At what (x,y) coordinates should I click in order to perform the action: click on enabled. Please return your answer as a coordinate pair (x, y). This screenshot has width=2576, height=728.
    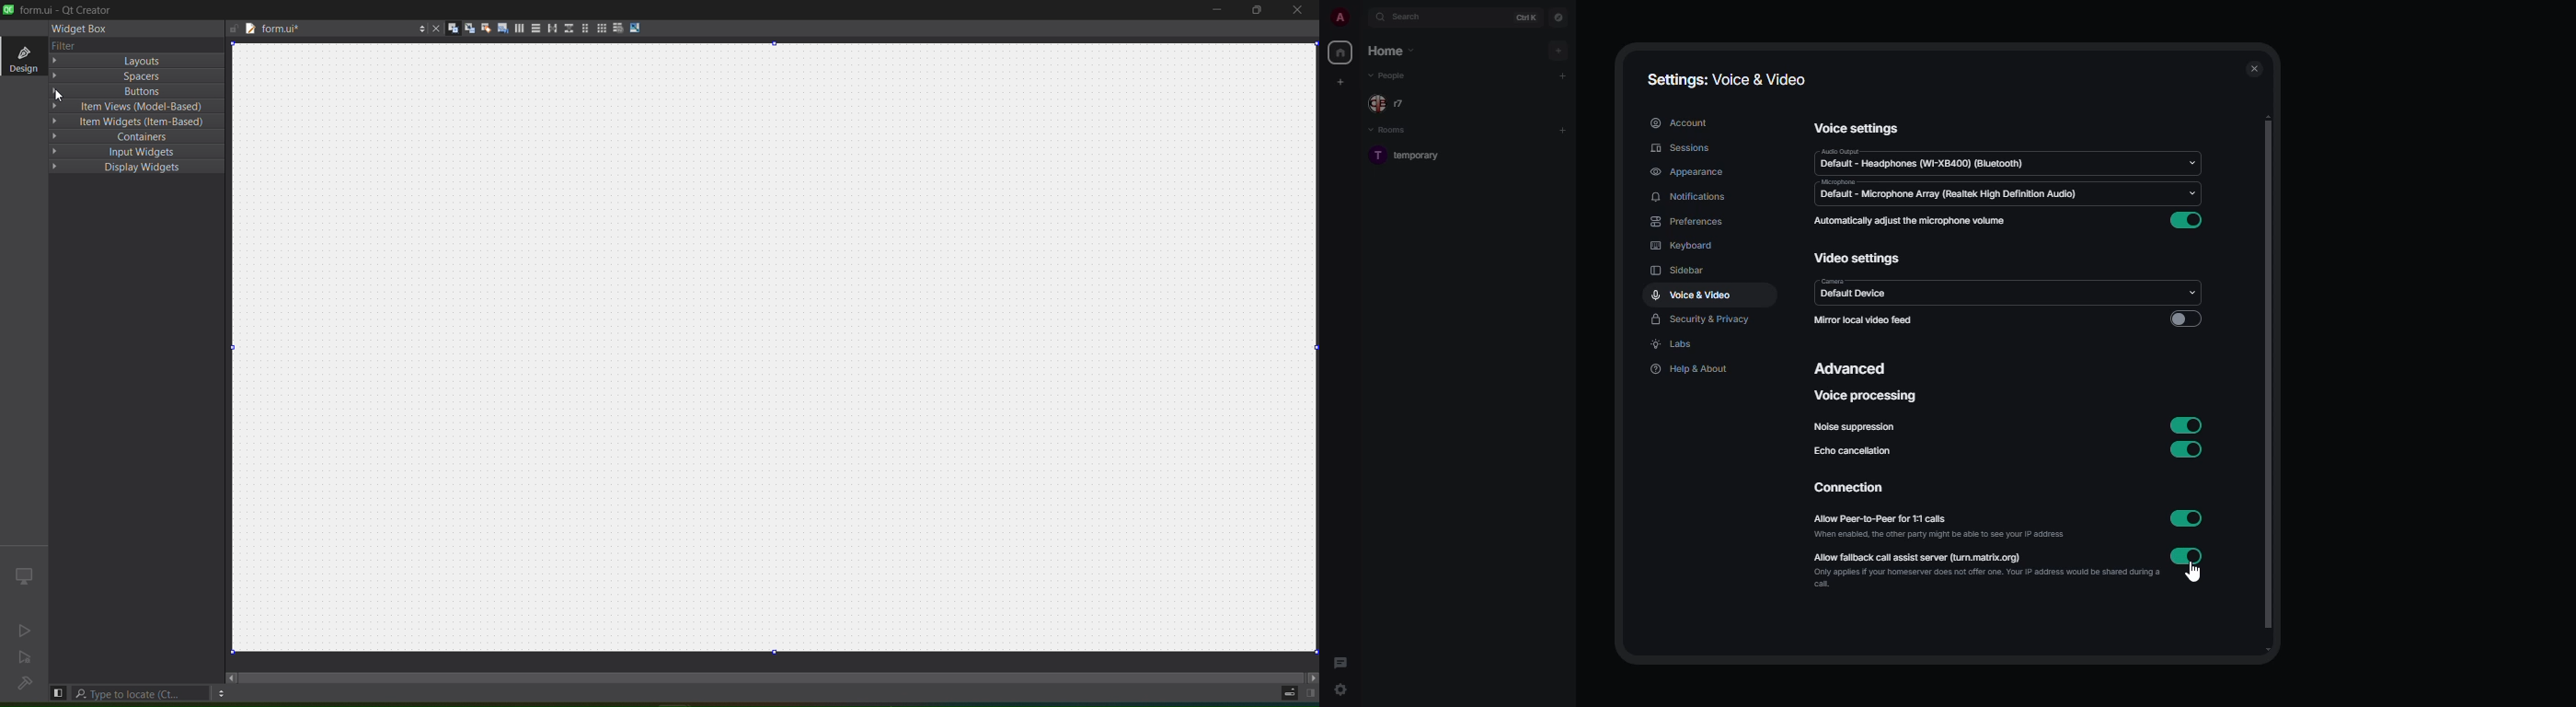
    Looking at the image, I should click on (2186, 450).